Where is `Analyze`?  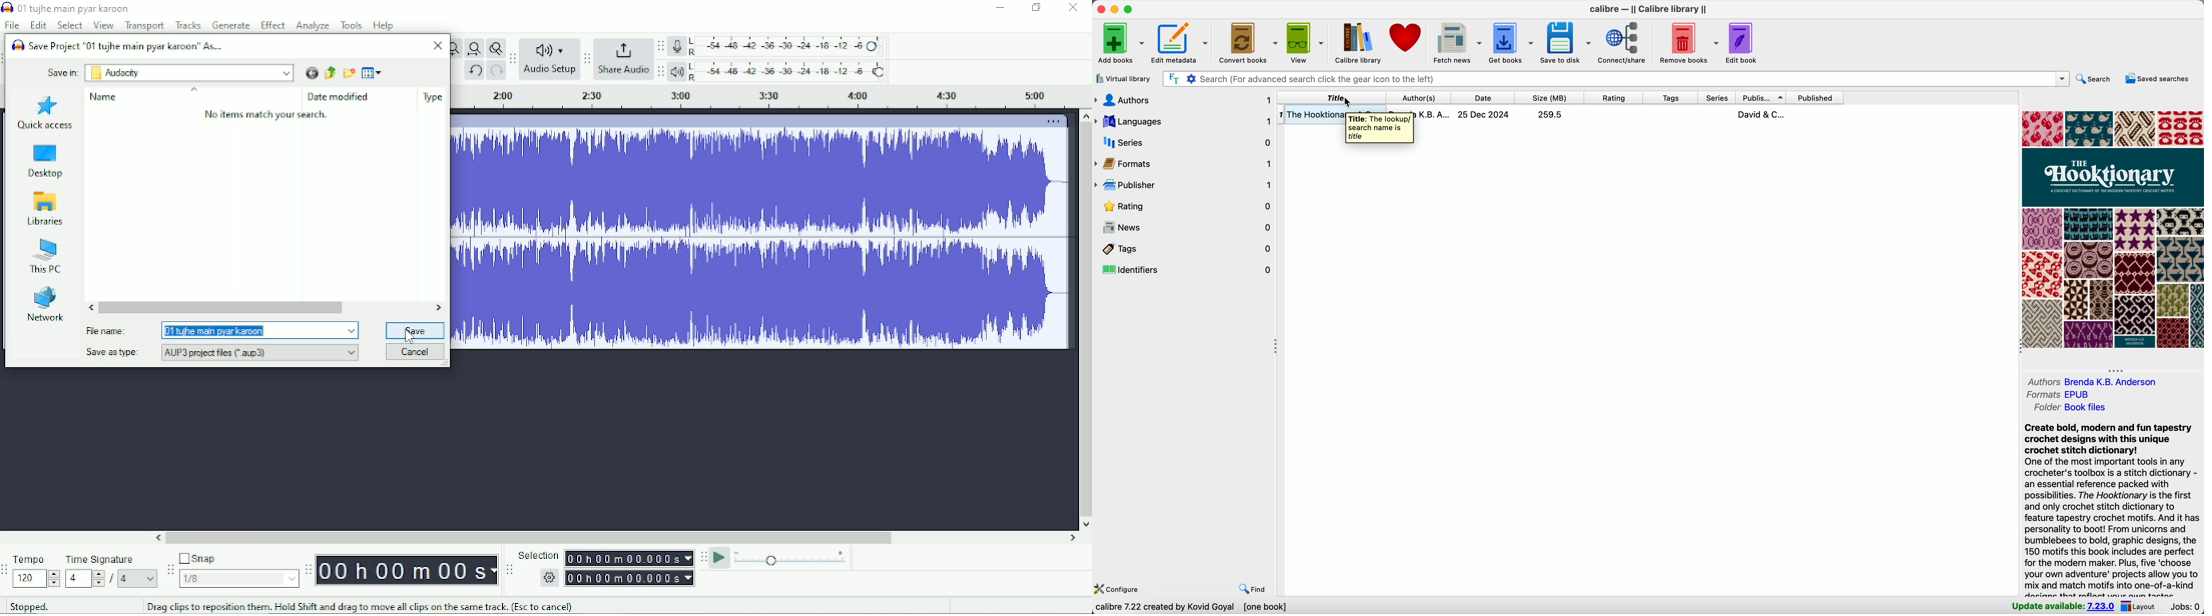
Analyze is located at coordinates (313, 25).